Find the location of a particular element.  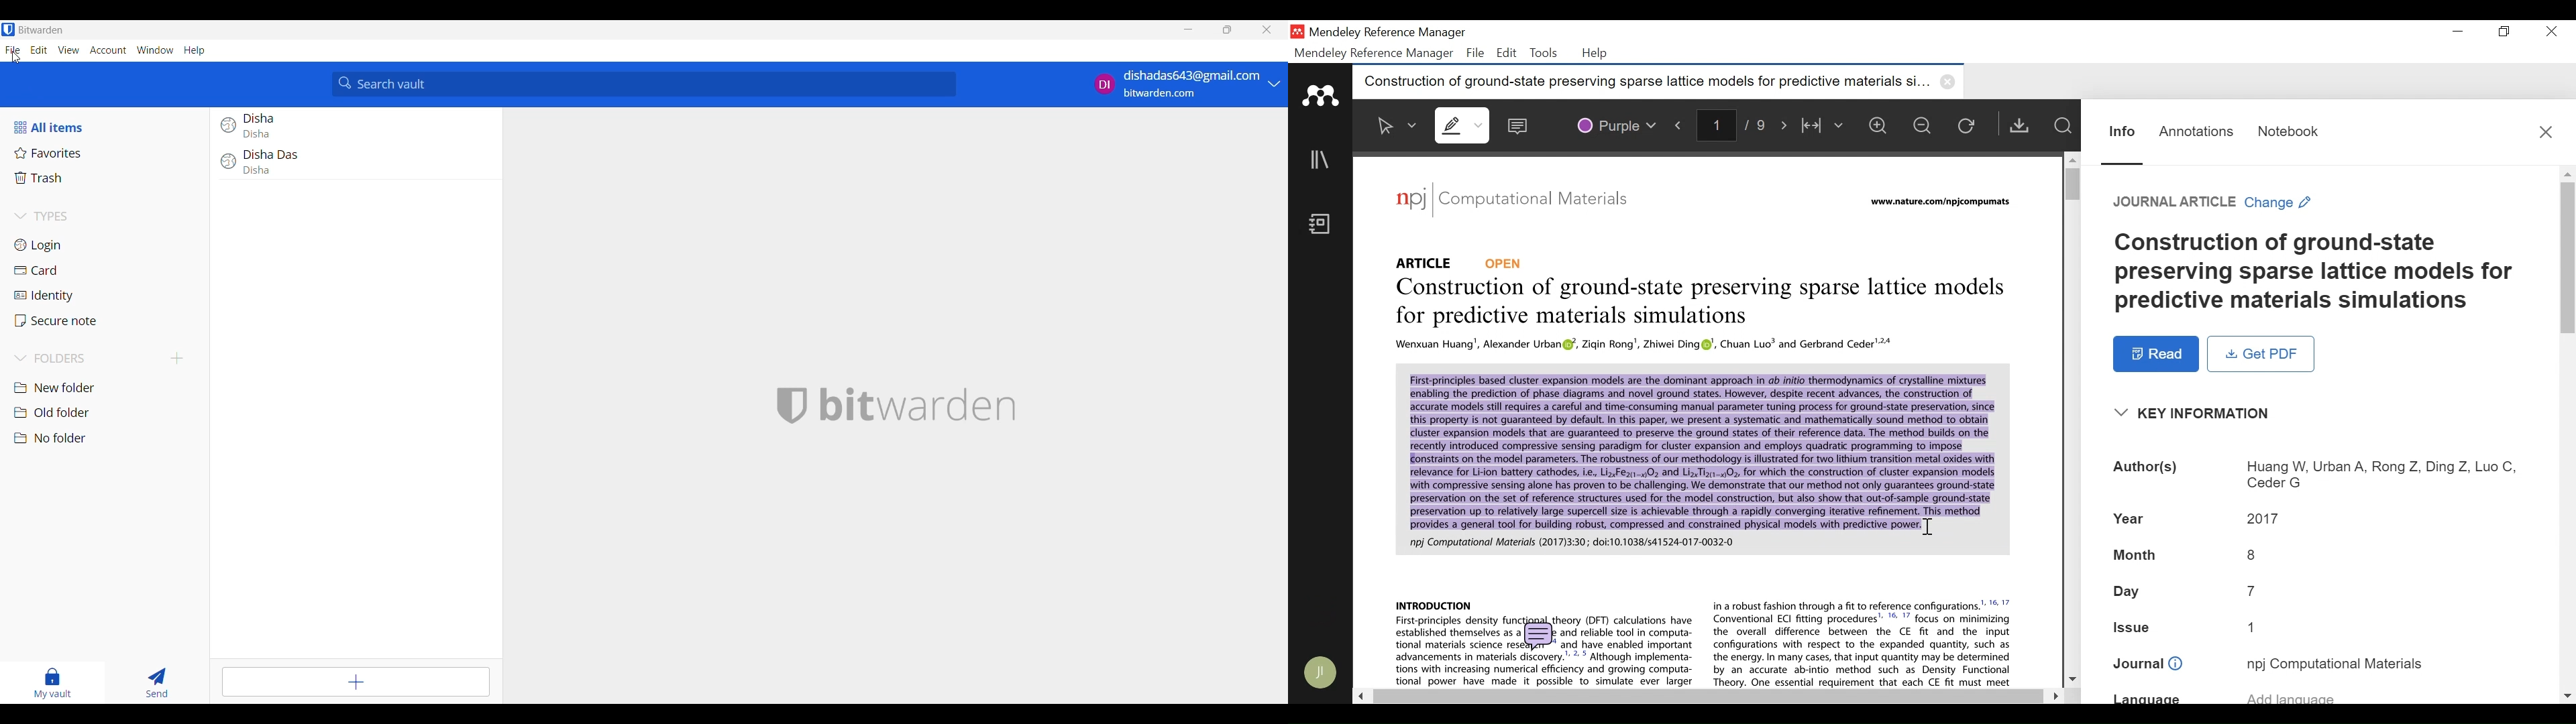

Issue is located at coordinates (2133, 625).